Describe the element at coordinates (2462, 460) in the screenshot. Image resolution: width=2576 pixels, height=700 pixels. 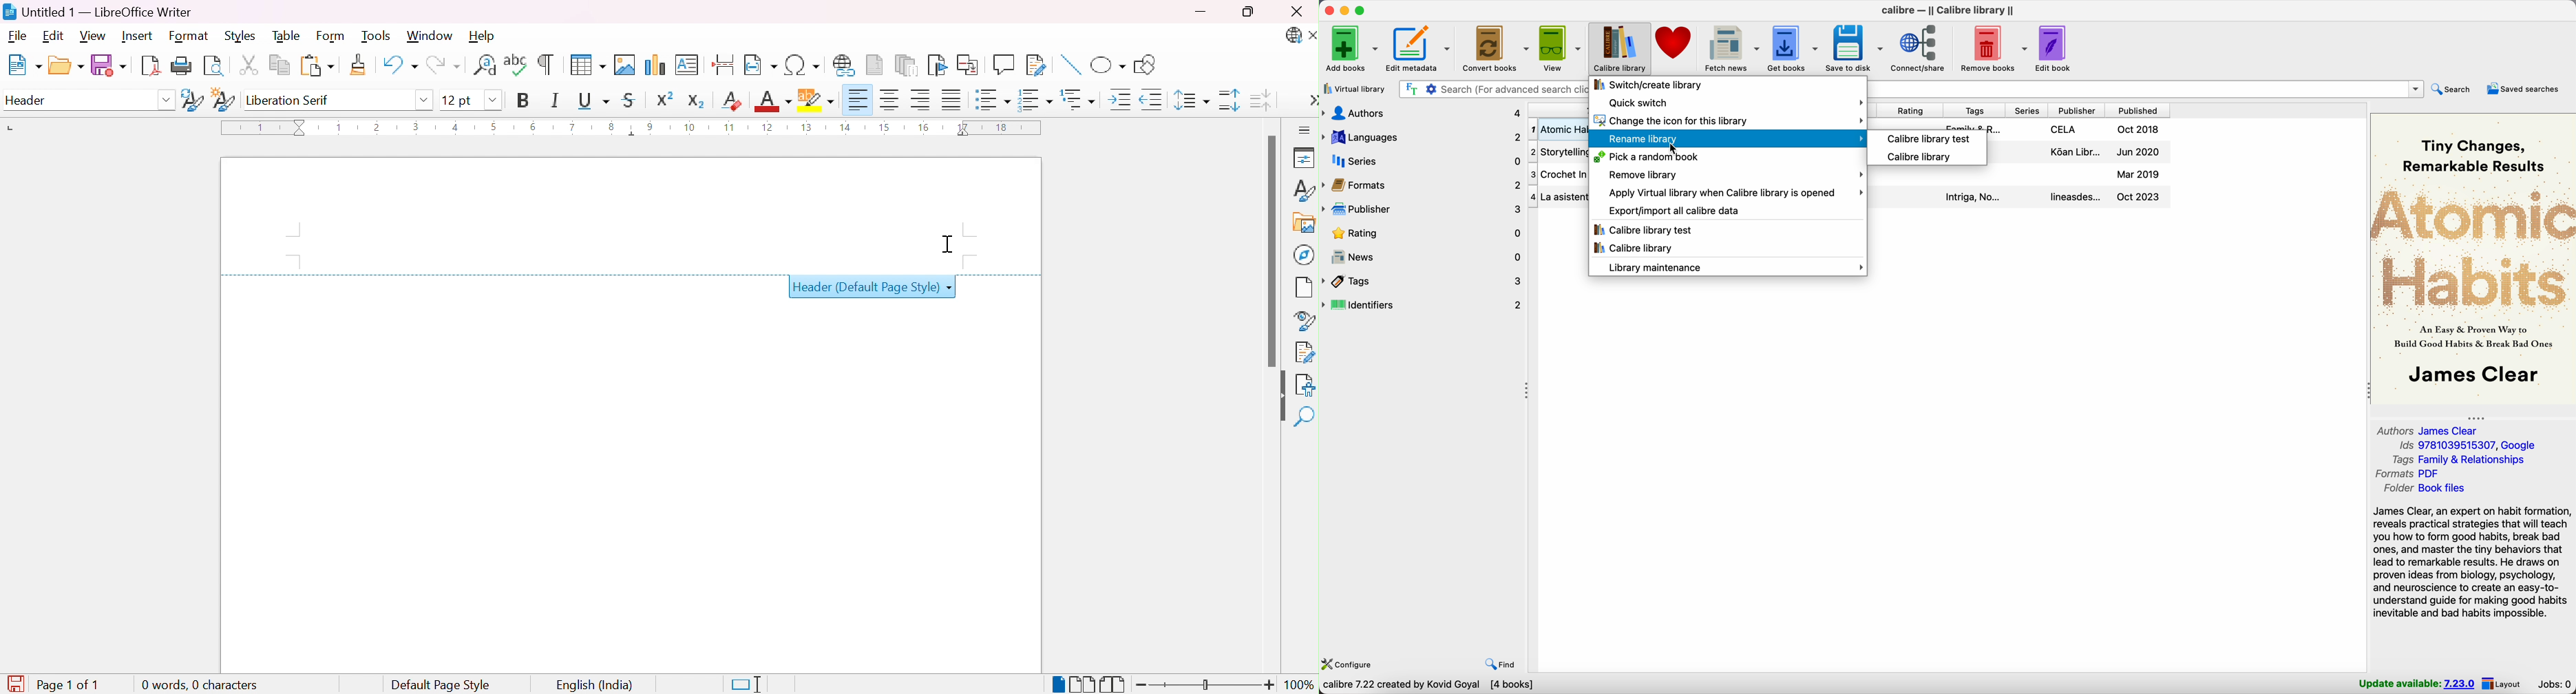
I see `tags Family & Relationships` at that location.